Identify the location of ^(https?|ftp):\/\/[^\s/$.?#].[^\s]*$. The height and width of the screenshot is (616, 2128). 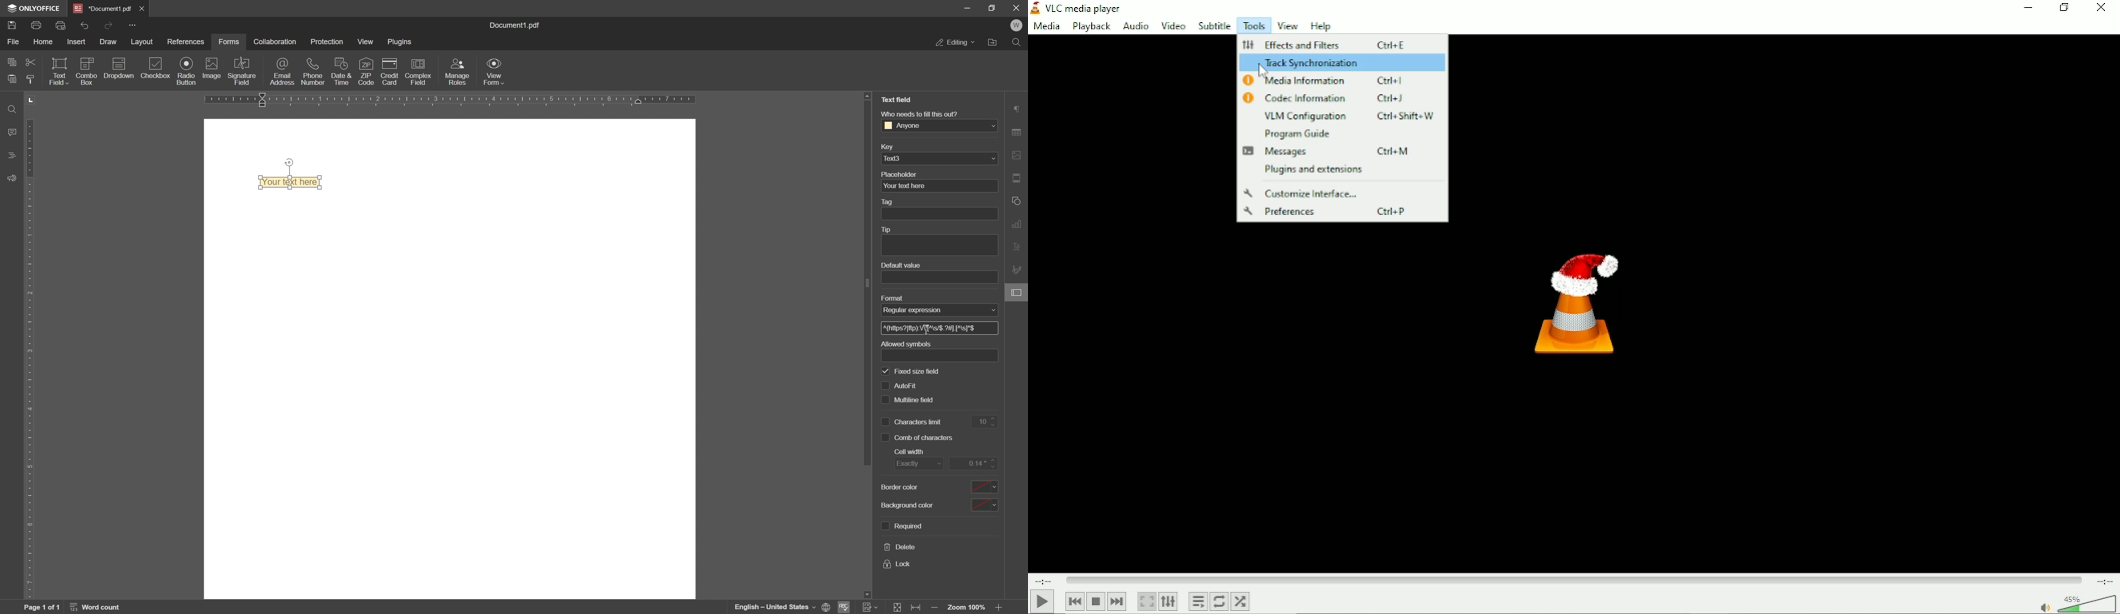
(933, 328).